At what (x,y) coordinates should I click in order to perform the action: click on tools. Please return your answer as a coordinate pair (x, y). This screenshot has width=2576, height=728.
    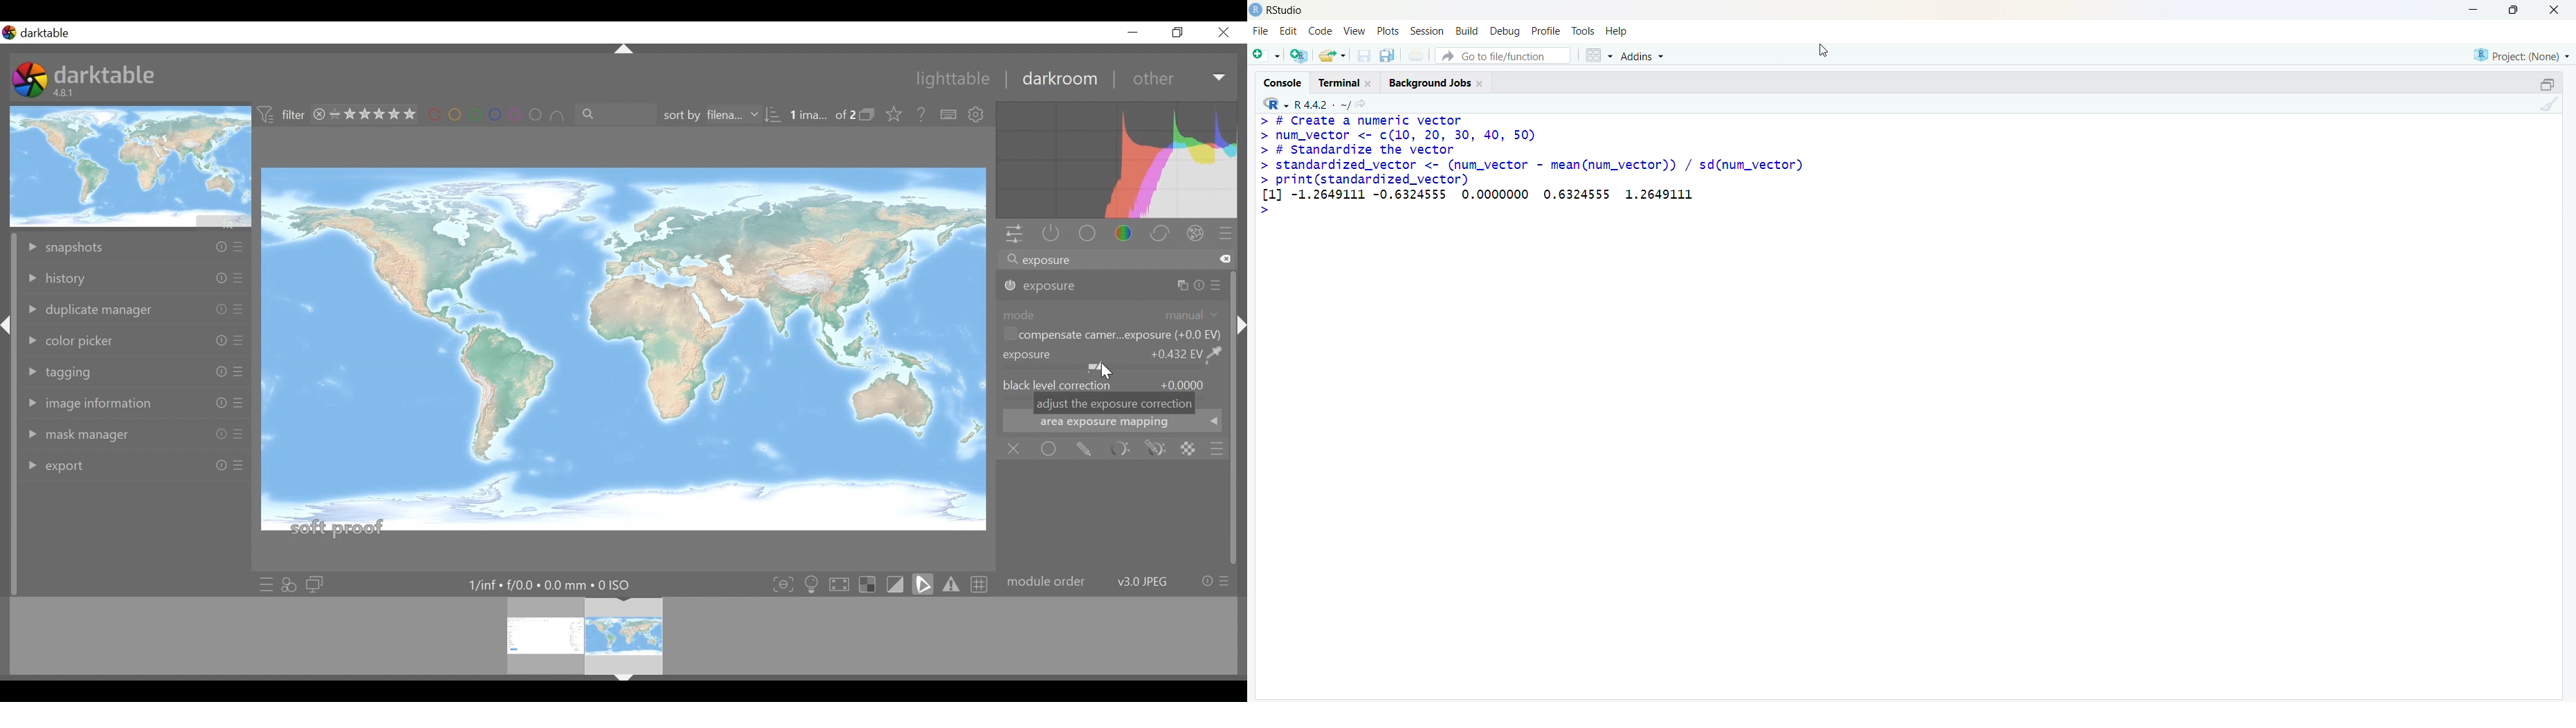
    Looking at the image, I should click on (1584, 31).